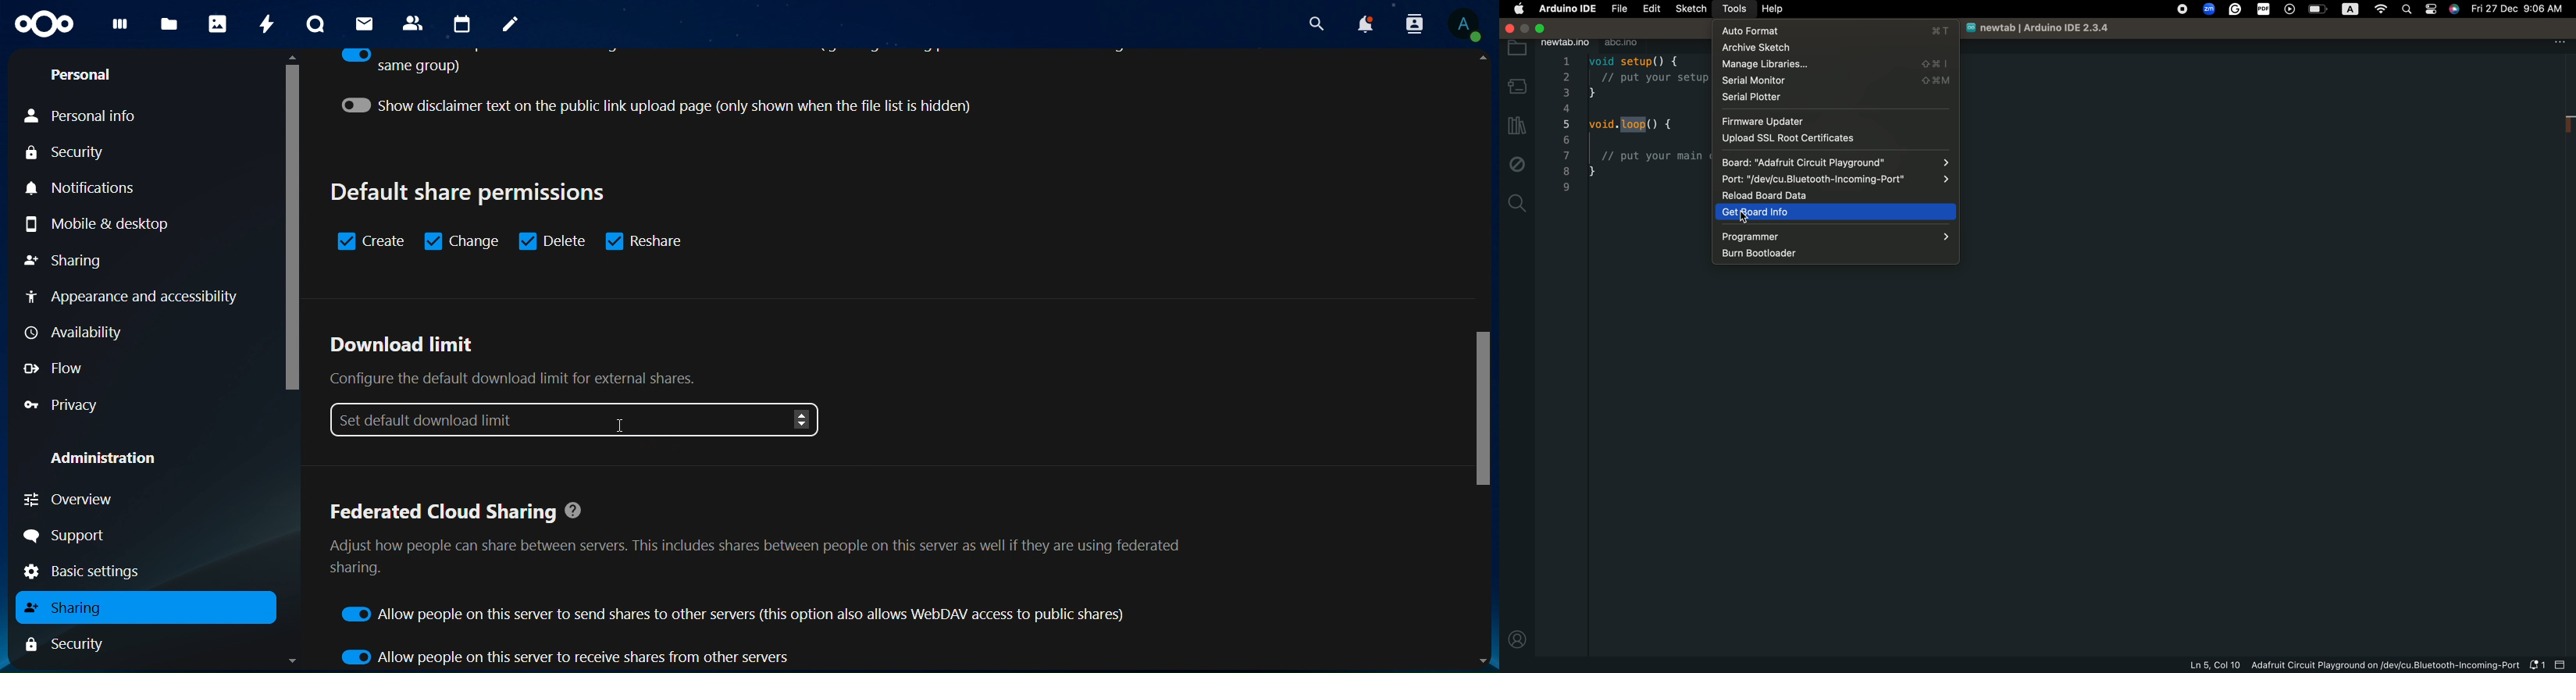 The height and width of the screenshot is (700, 2576). Describe the element at coordinates (400, 62) in the screenshot. I see `same group` at that location.